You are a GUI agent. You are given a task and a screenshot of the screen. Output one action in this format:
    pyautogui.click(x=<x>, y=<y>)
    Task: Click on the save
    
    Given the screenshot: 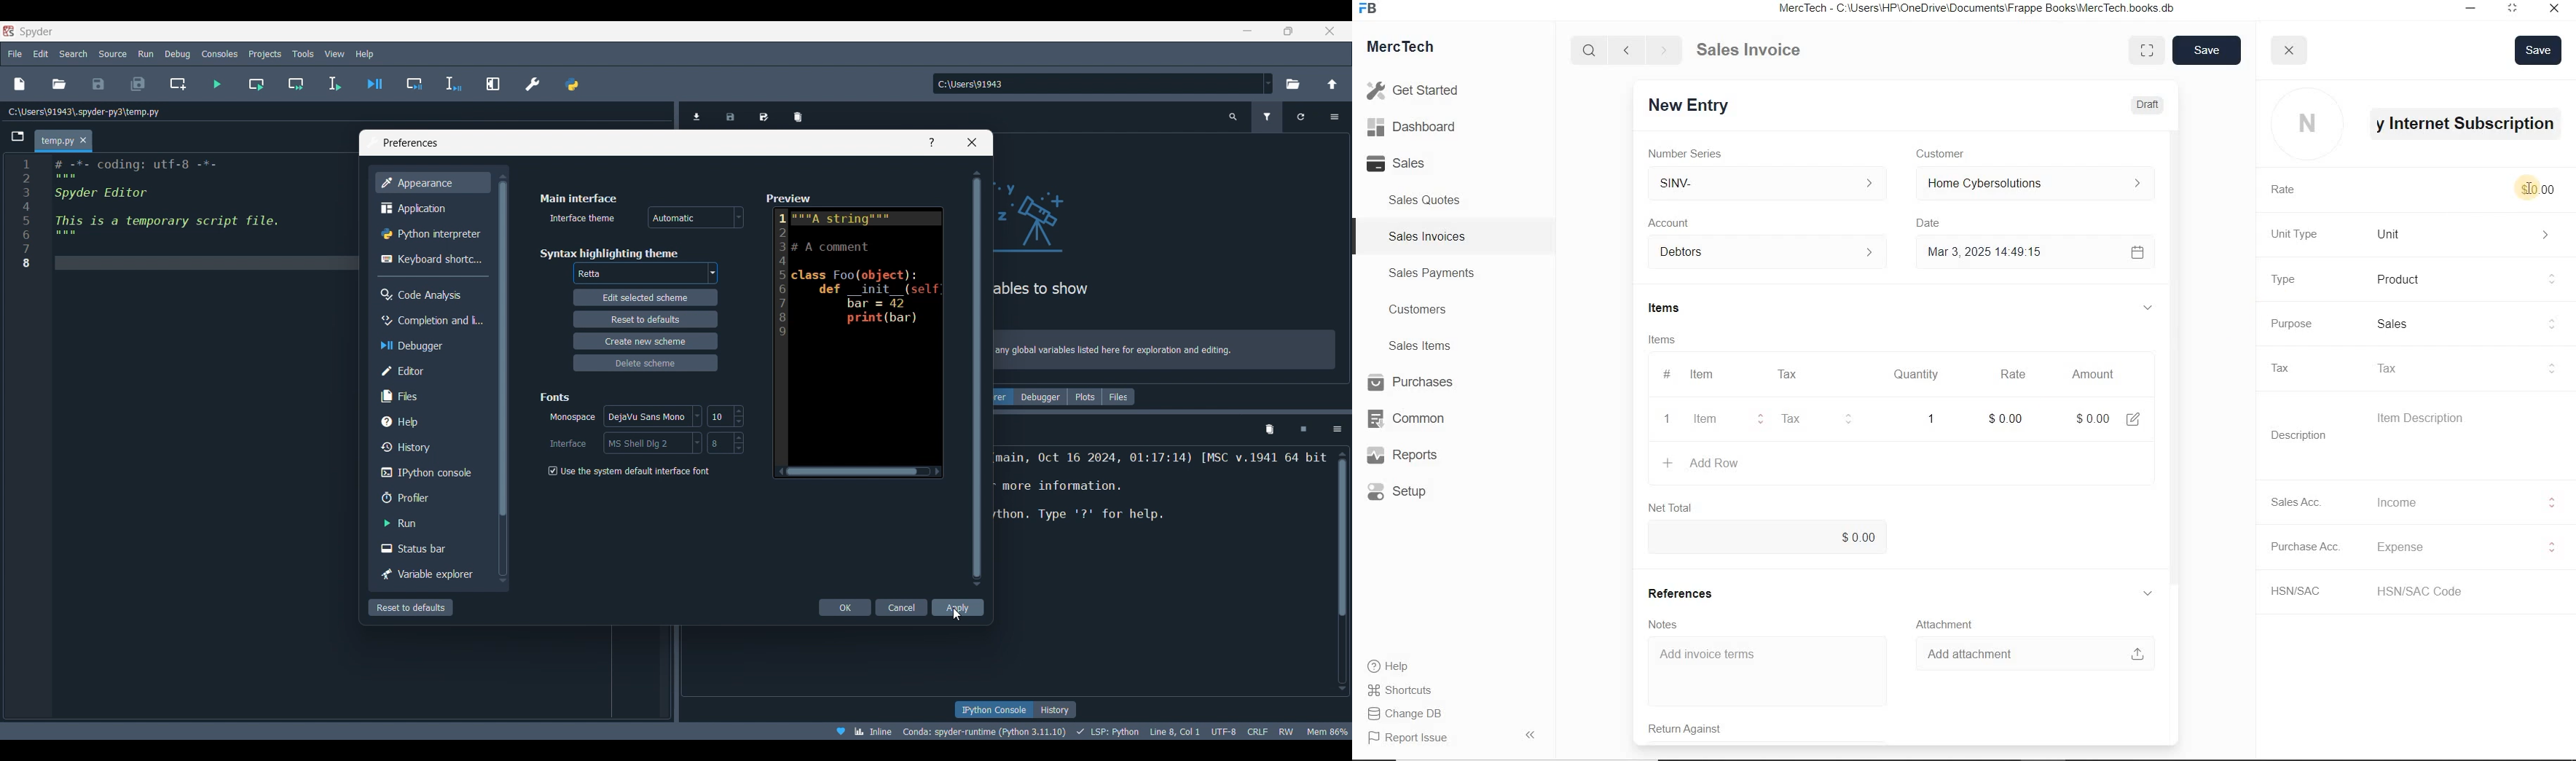 What is the action you would take?
    pyautogui.click(x=2208, y=50)
    